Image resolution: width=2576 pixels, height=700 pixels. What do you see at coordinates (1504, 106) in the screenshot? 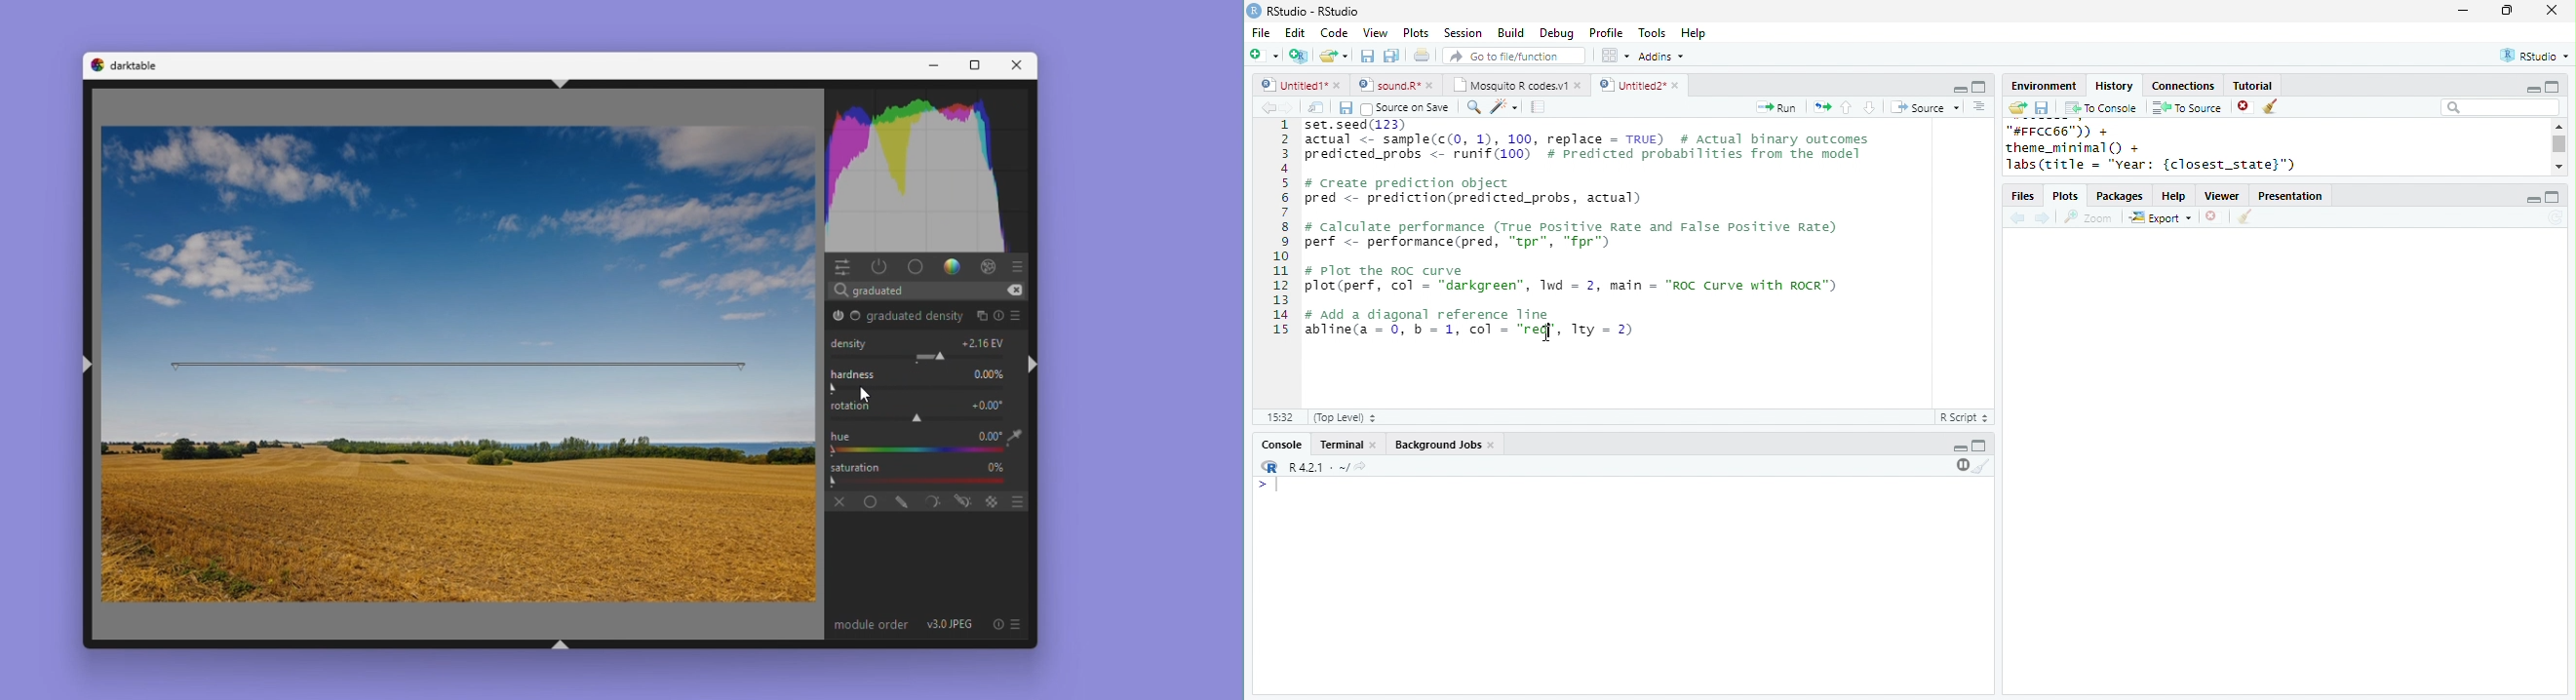
I see `code tools` at bounding box center [1504, 106].